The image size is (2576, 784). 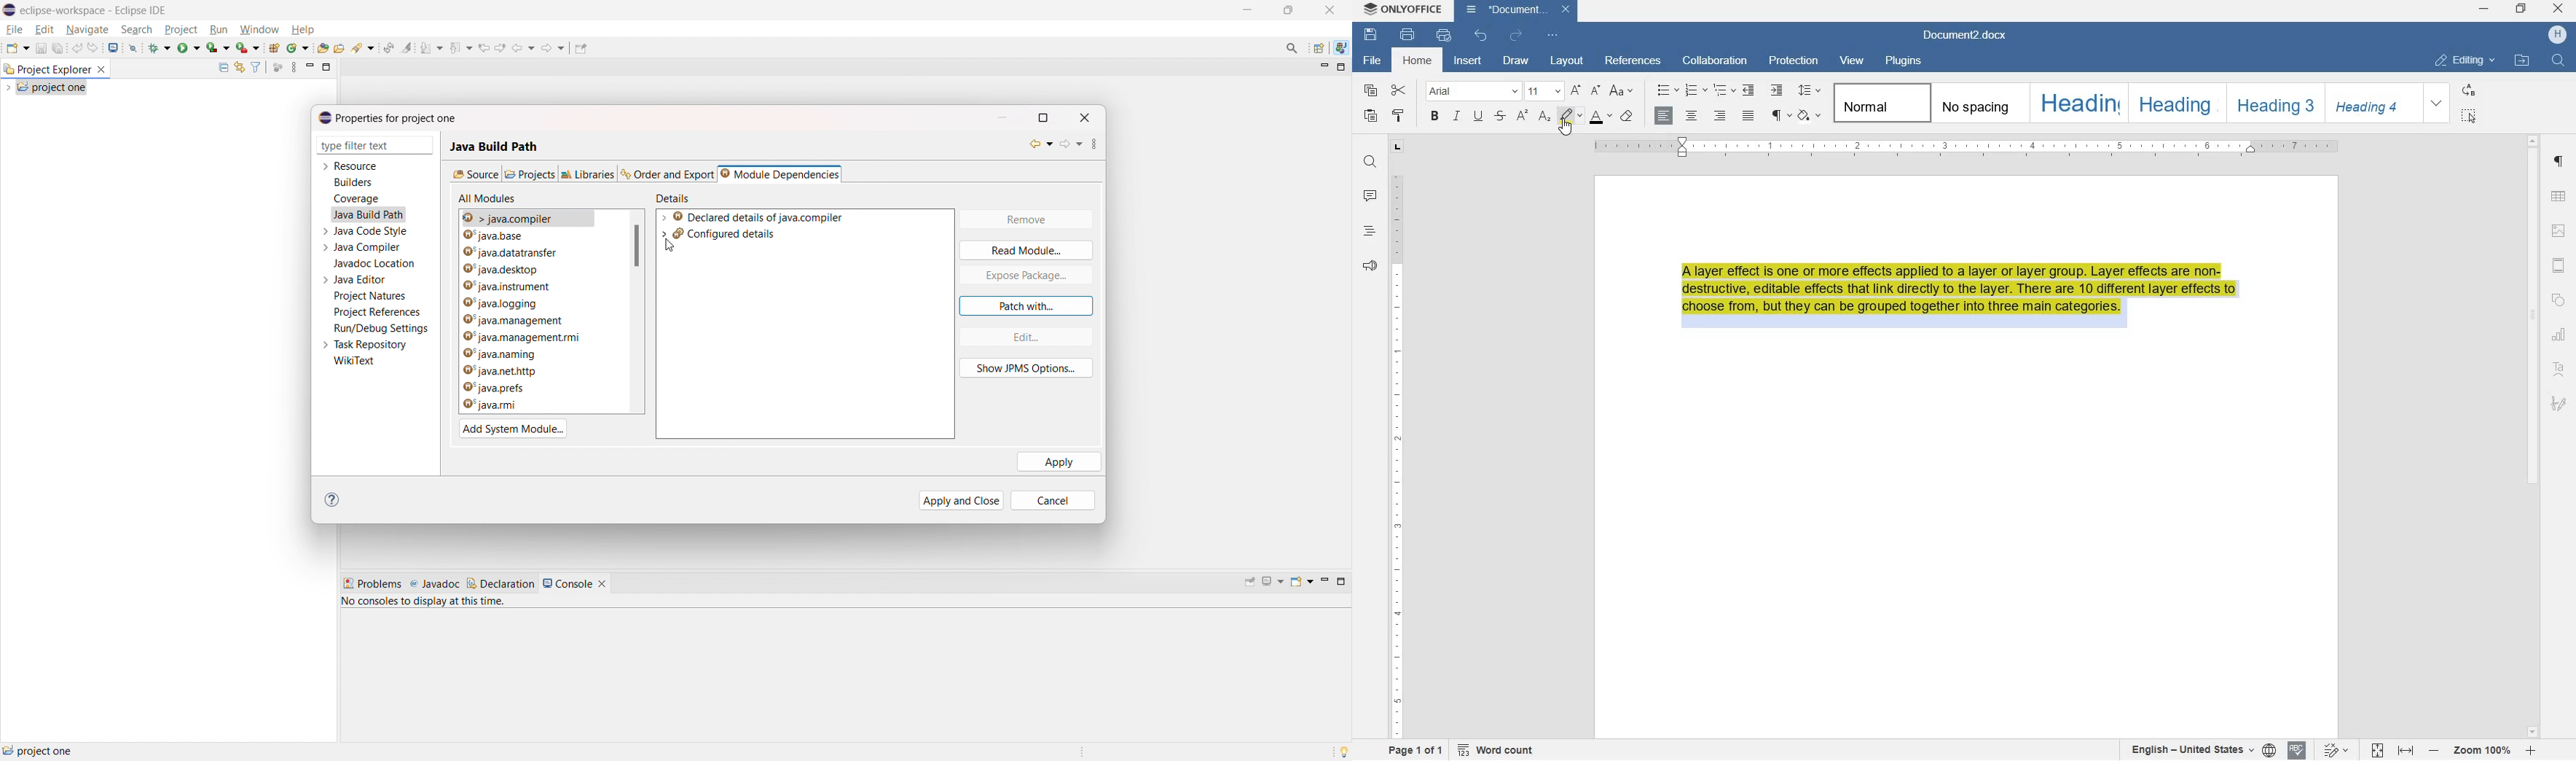 What do you see at coordinates (1696, 90) in the screenshot?
I see `NUMBERING` at bounding box center [1696, 90].